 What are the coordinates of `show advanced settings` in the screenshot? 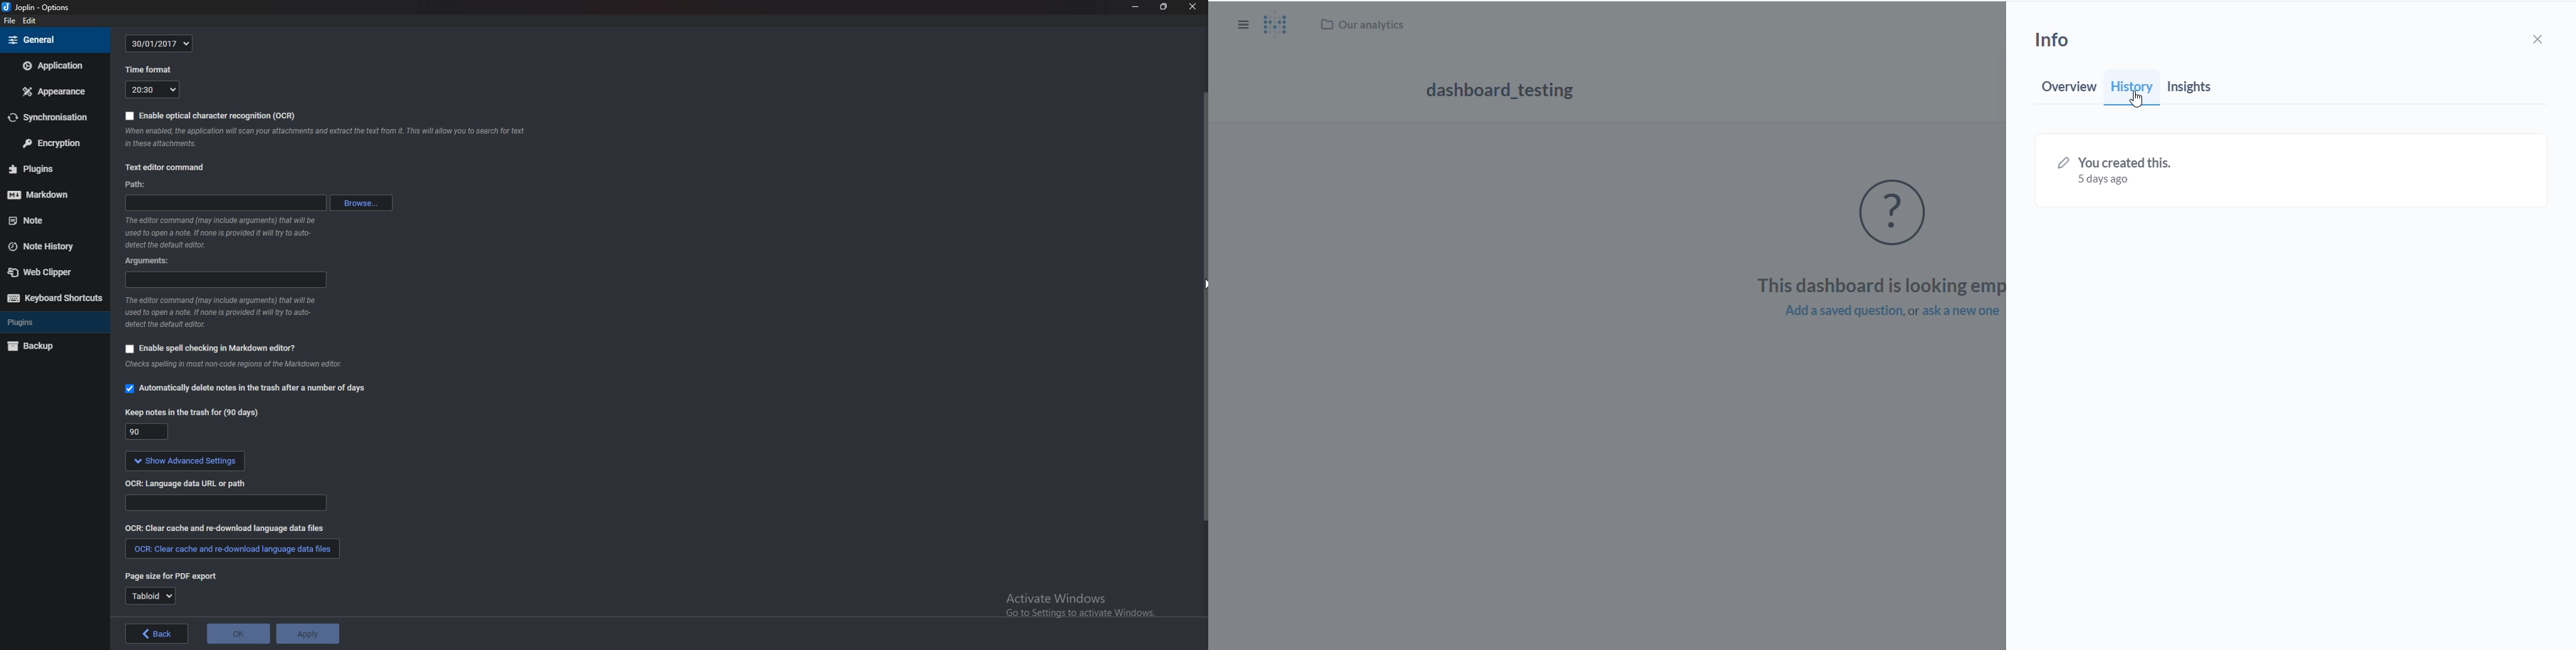 It's located at (215, 461).